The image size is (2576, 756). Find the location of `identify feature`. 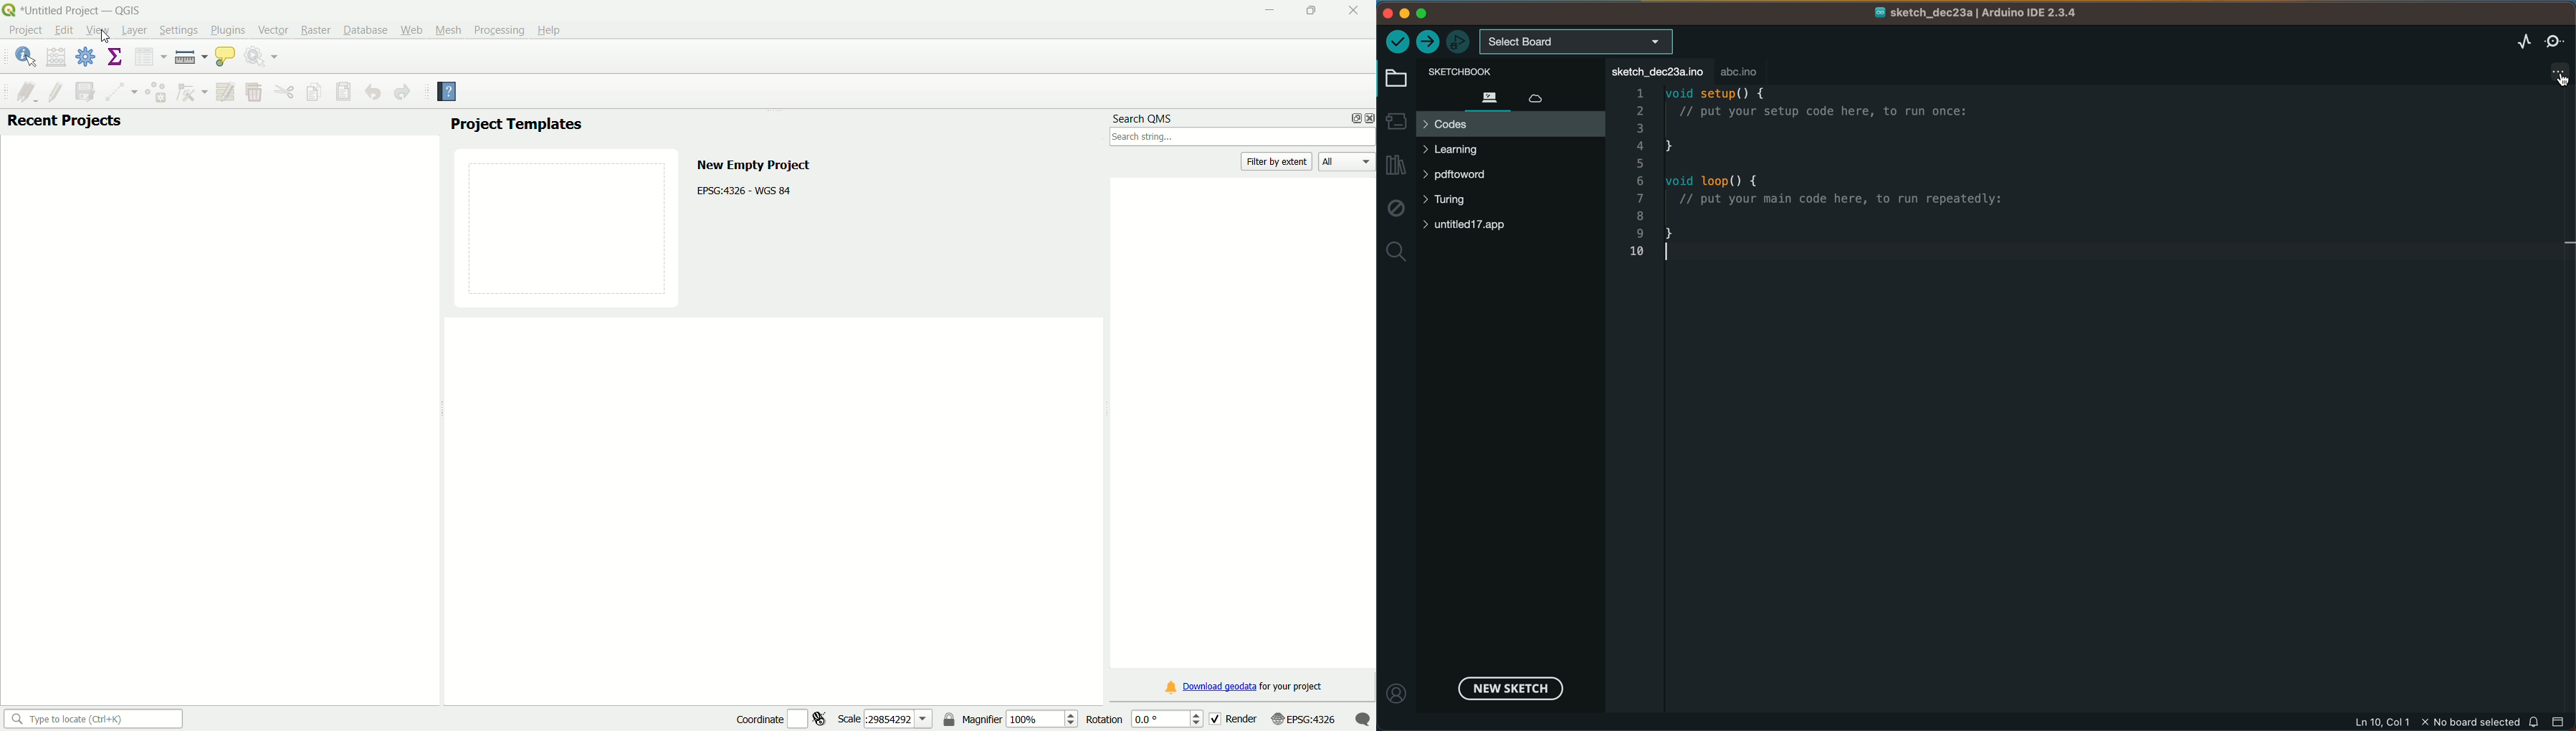

identify feature is located at coordinates (25, 57).